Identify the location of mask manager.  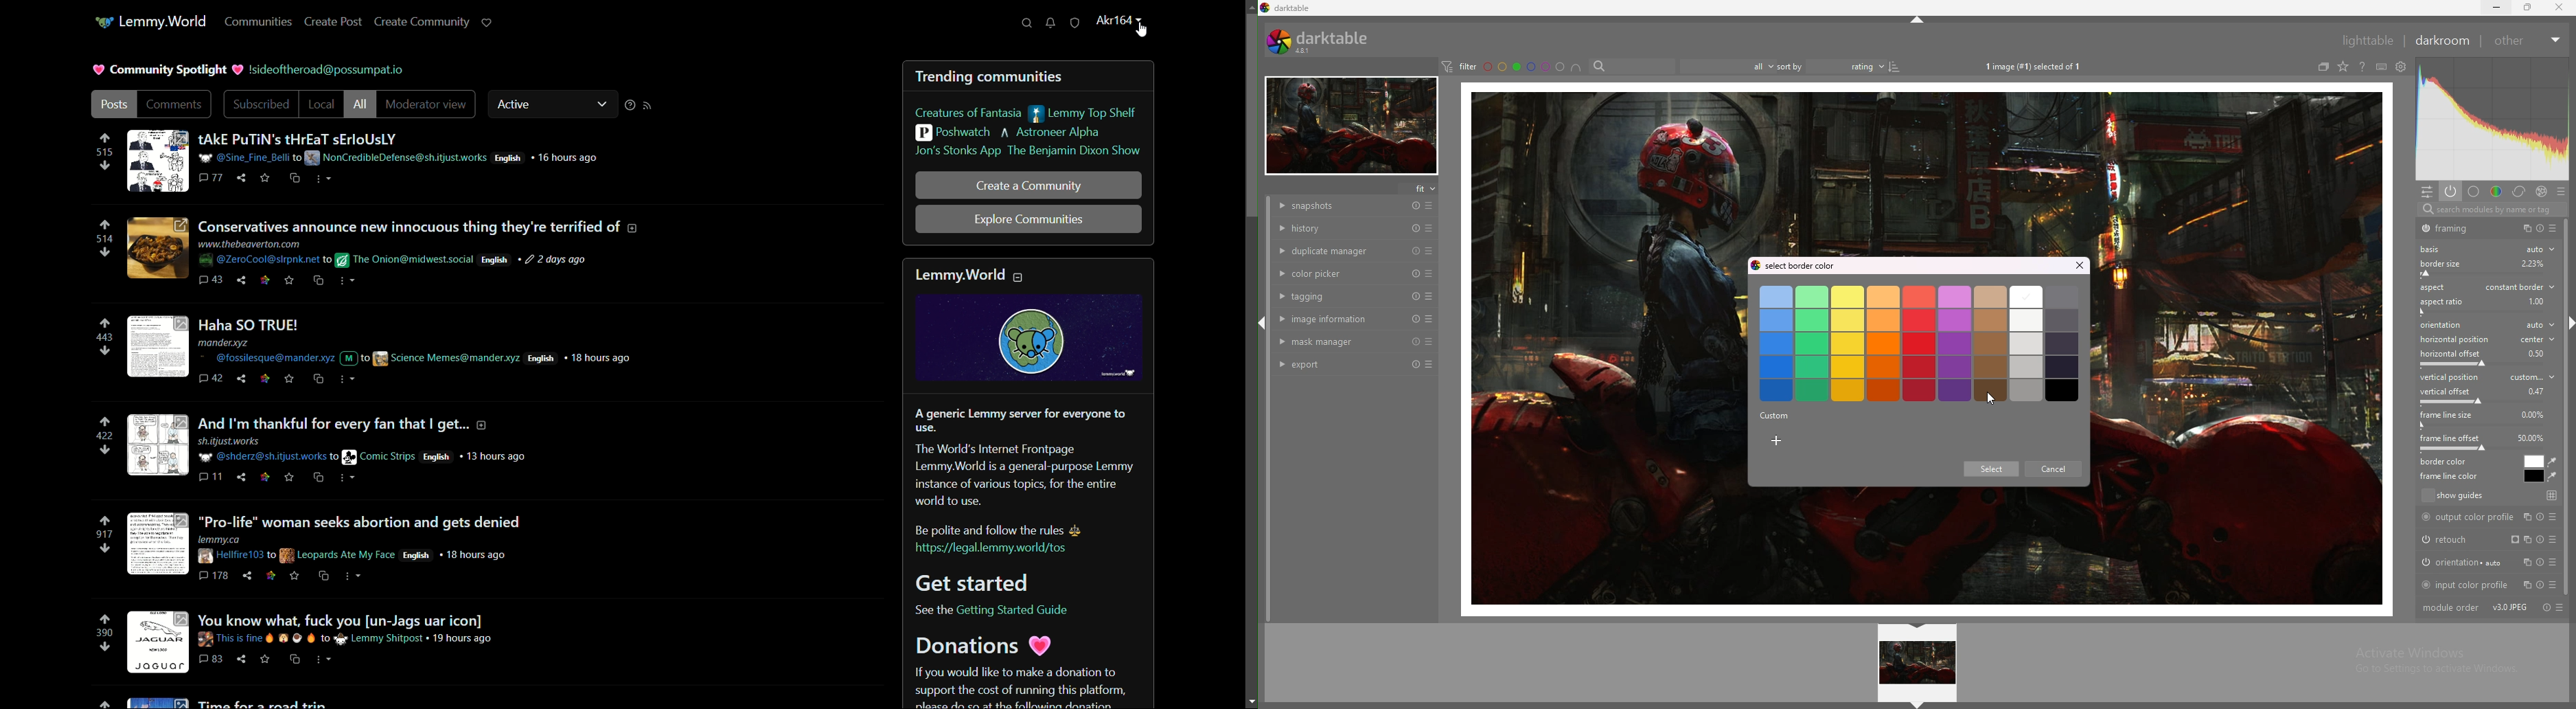
(1340, 341).